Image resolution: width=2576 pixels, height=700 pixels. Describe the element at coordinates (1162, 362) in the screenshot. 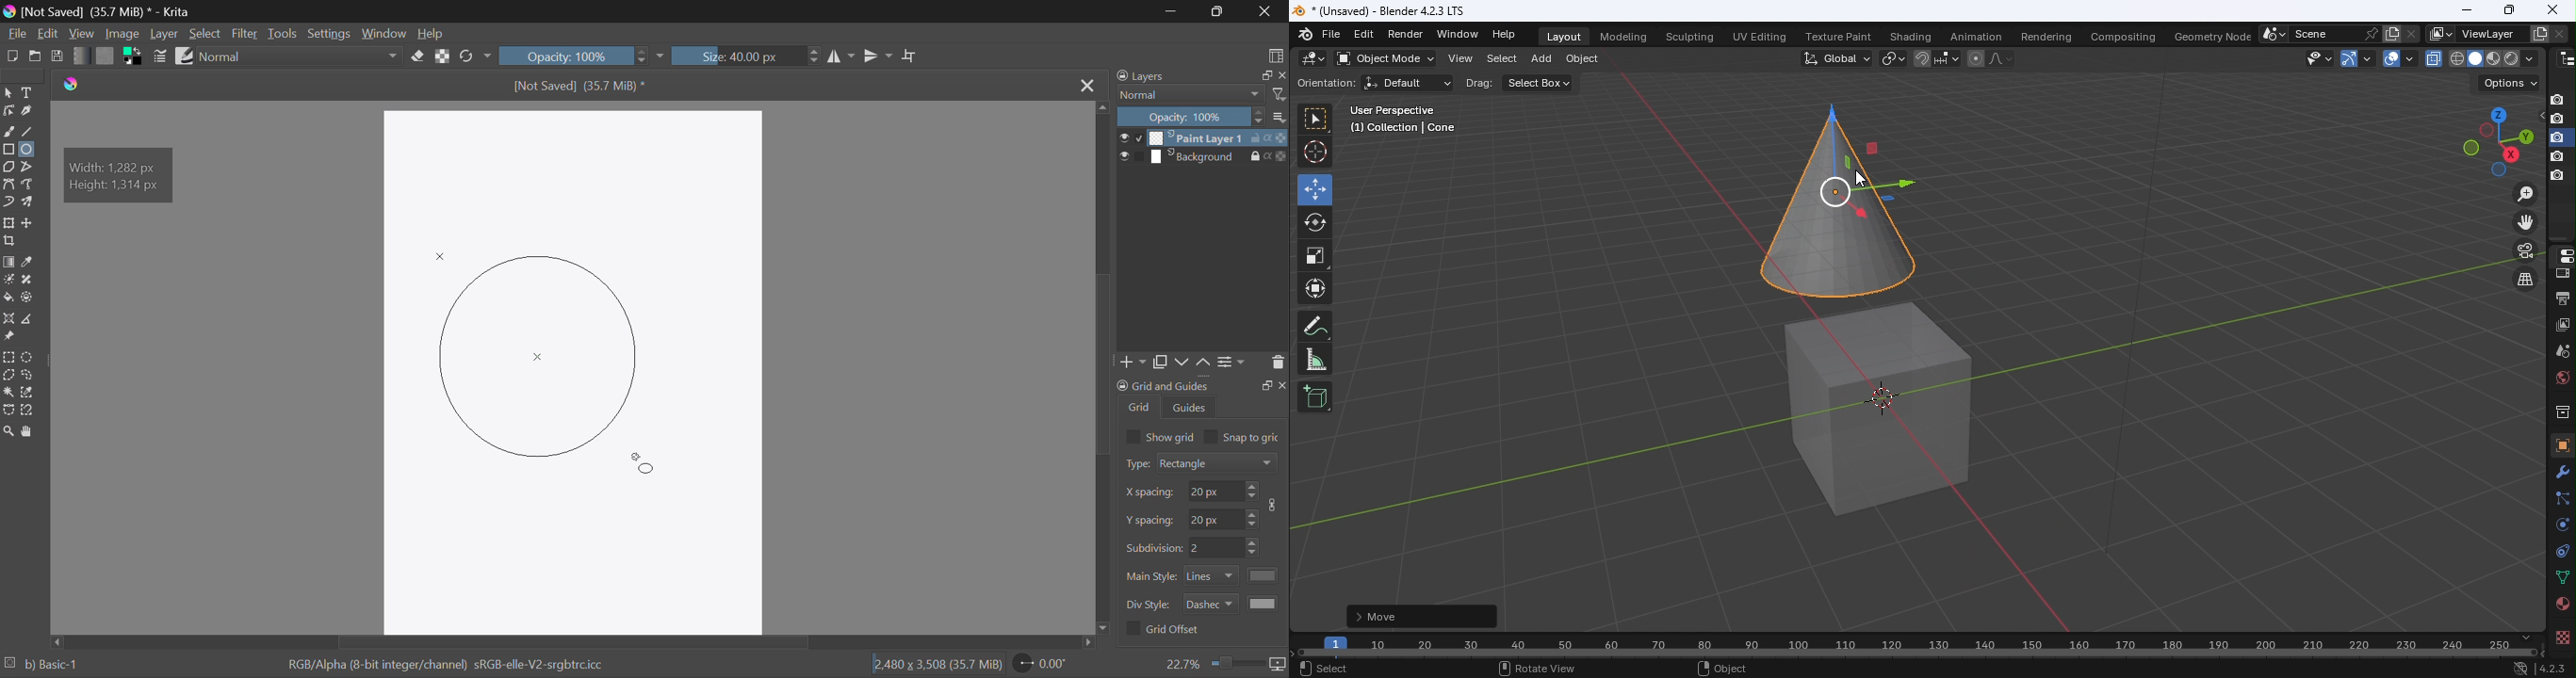

I see `Copy Layers` at that location.